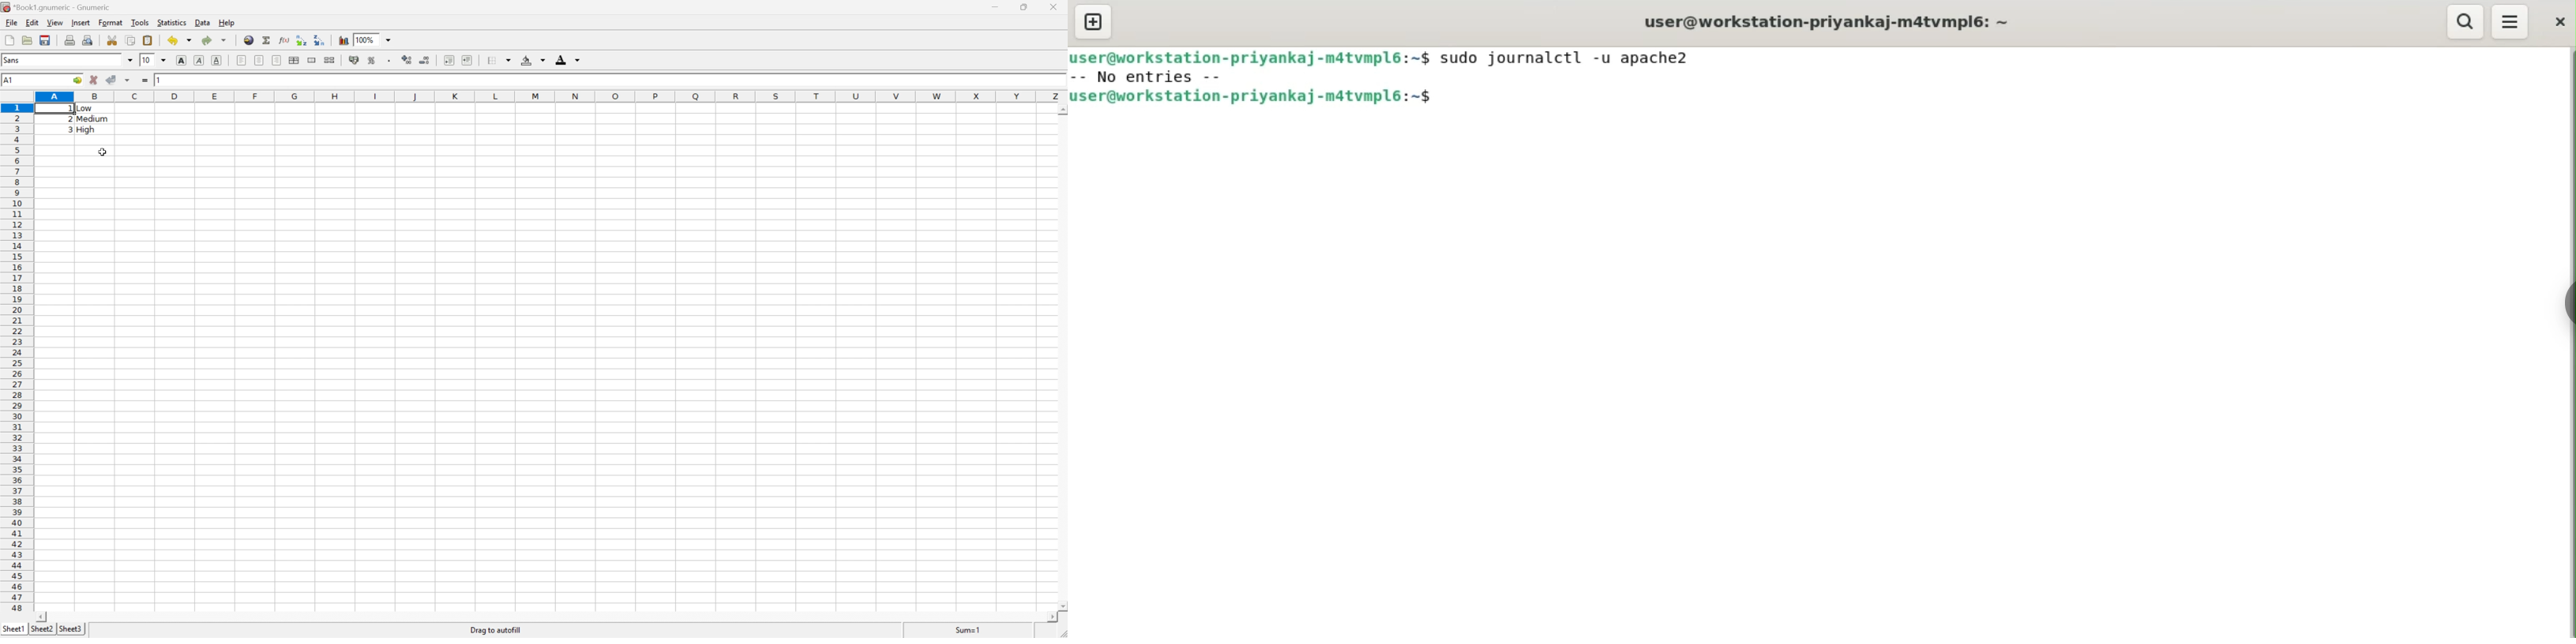 This screenshot has height=644, width=2576. Describe the element at coordinates (1062, 605) in the screenshot. I see `Scroll Down` at that location.